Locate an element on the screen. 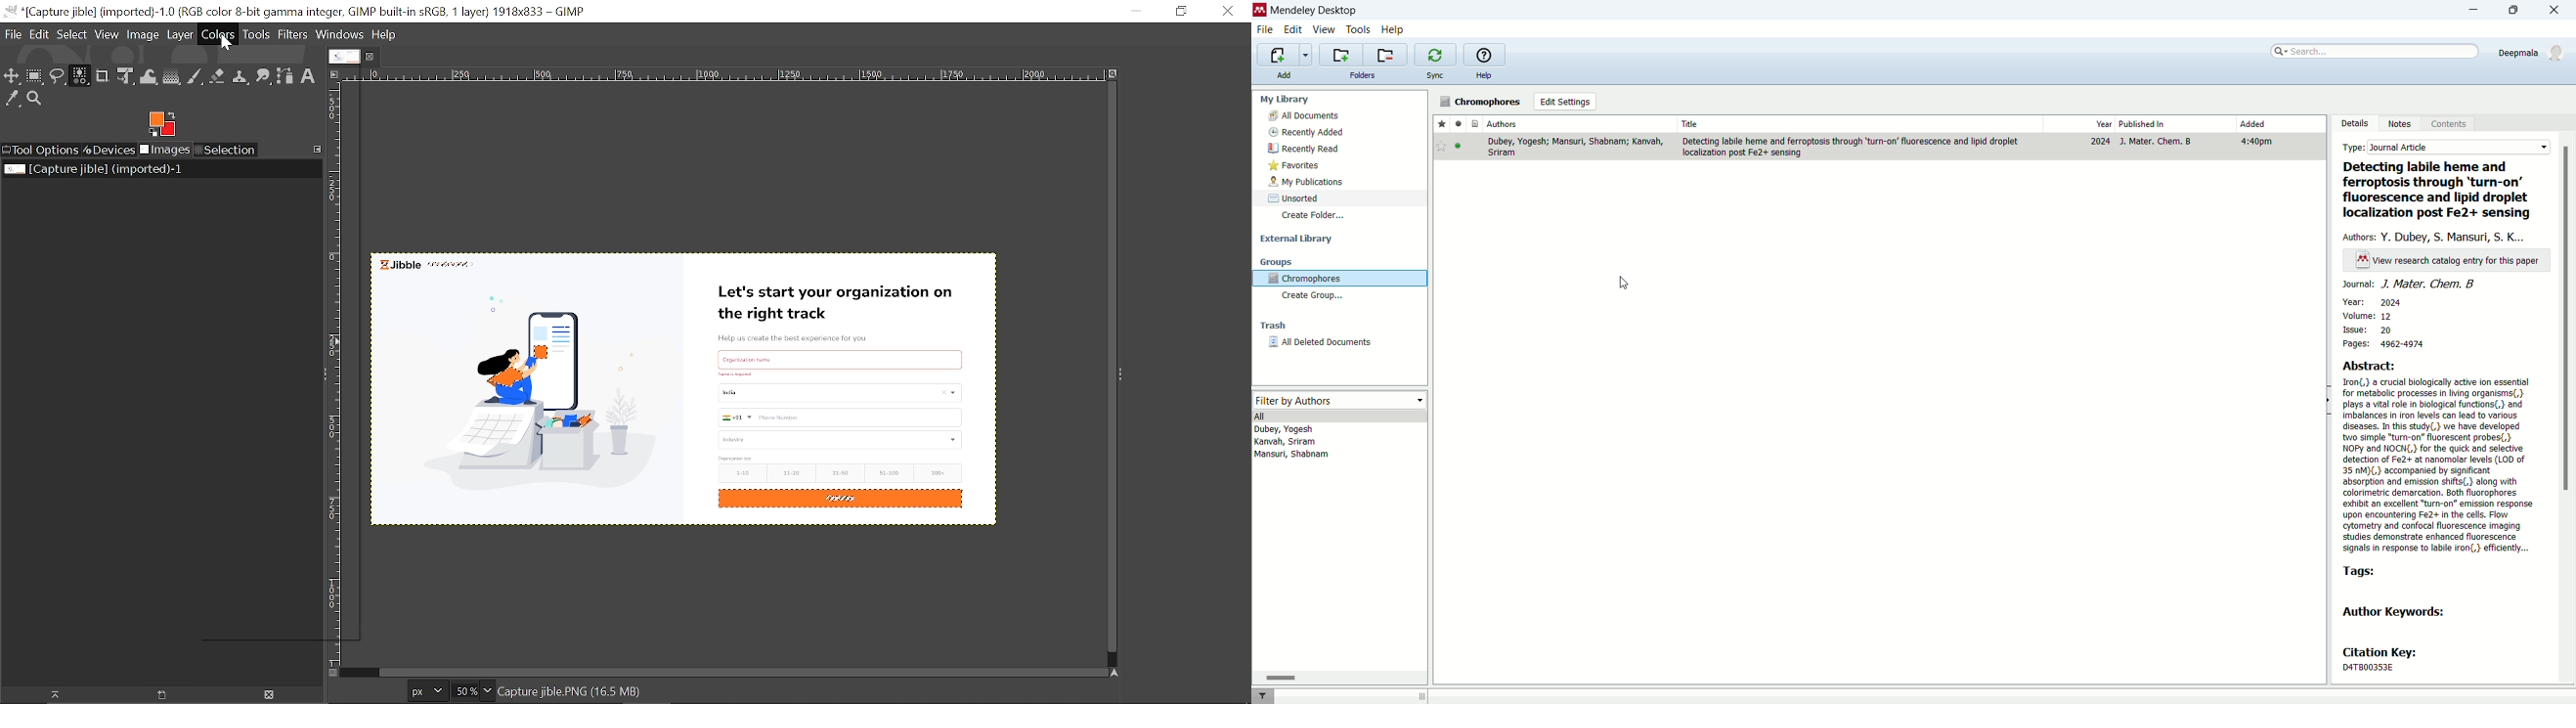  pages: 4962-4974 is located at coordinates (2395, 344).